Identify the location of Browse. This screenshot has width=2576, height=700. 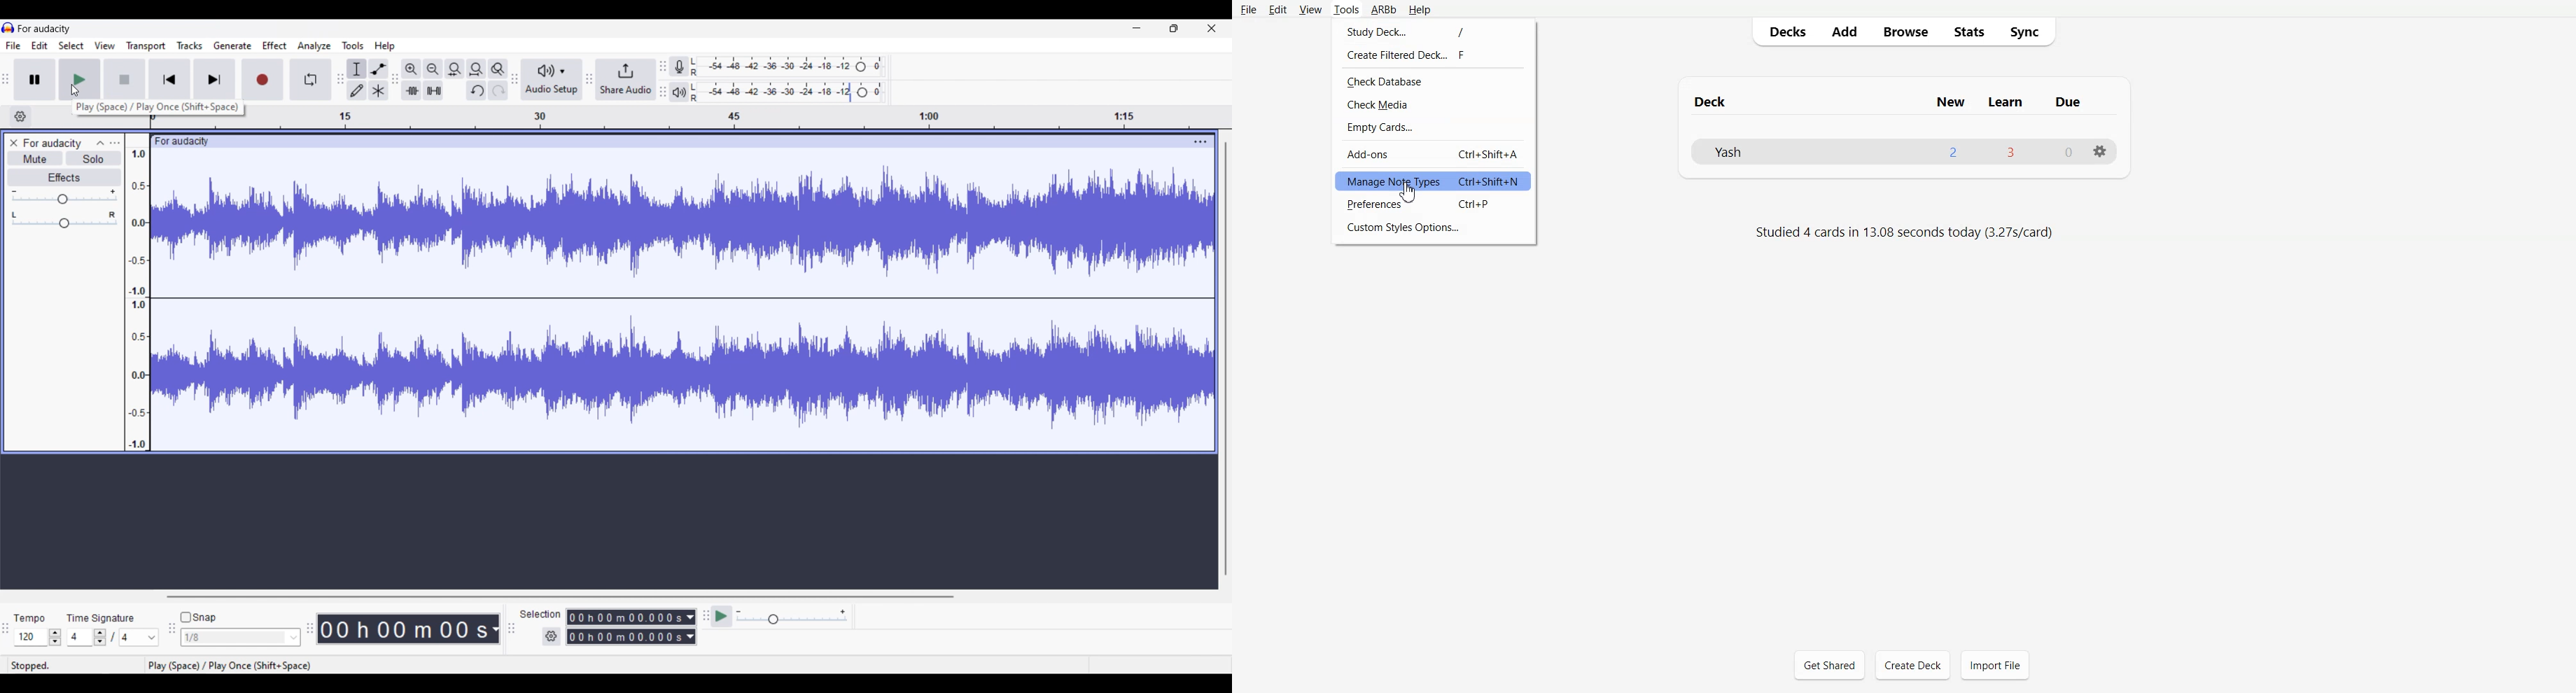
(1904, 31).